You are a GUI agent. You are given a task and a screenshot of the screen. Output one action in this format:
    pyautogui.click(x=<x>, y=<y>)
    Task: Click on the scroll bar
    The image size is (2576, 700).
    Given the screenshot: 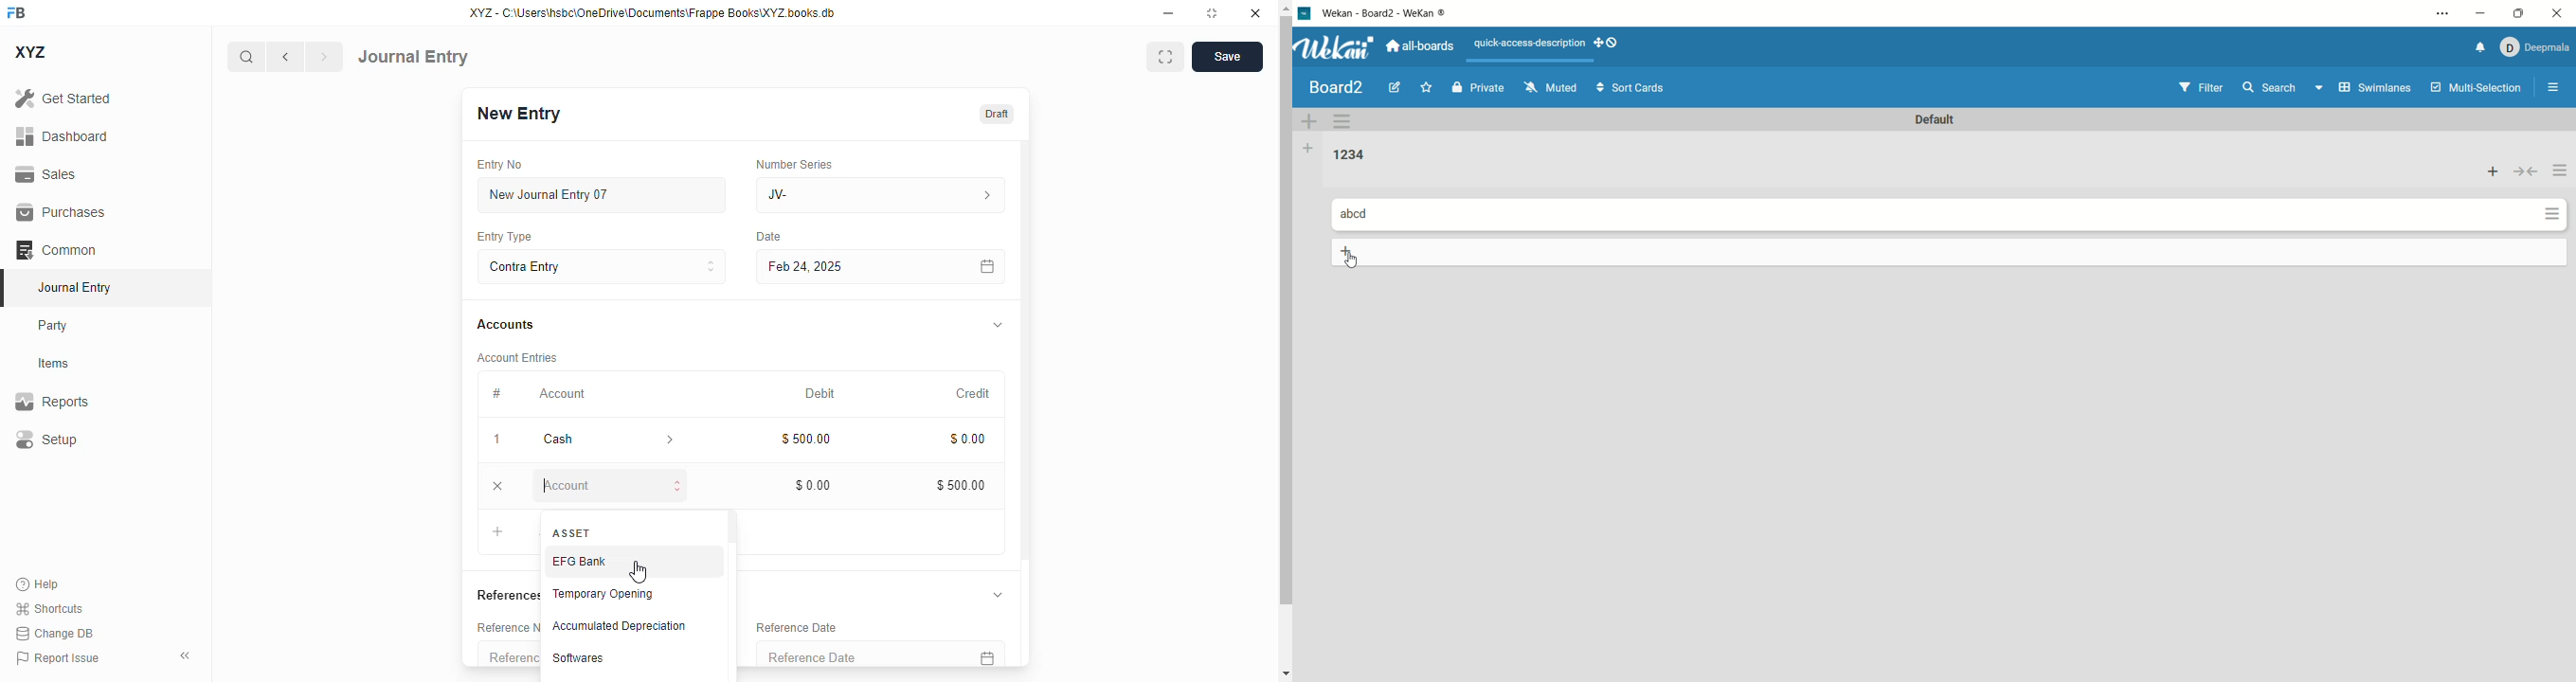 What is the action you would take?
    pyautogui.click(x=1284, y=338)
    